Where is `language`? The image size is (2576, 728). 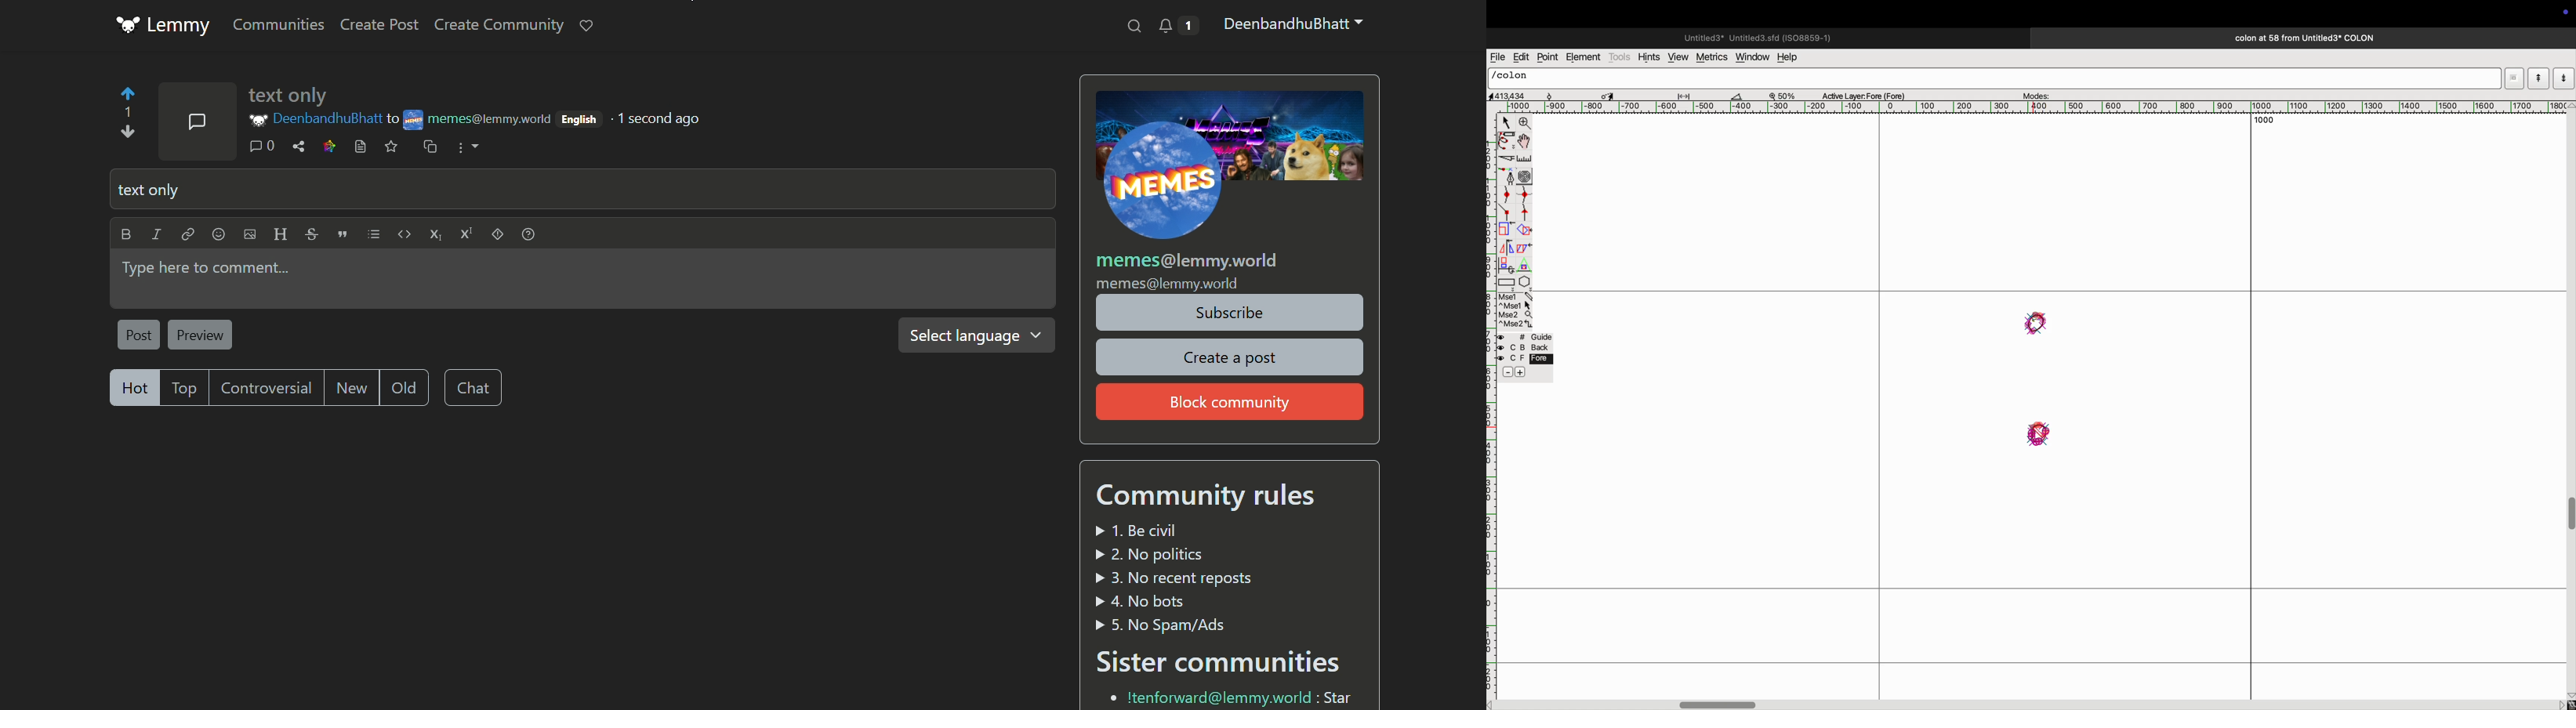 language is located at coordinates (582, 120).